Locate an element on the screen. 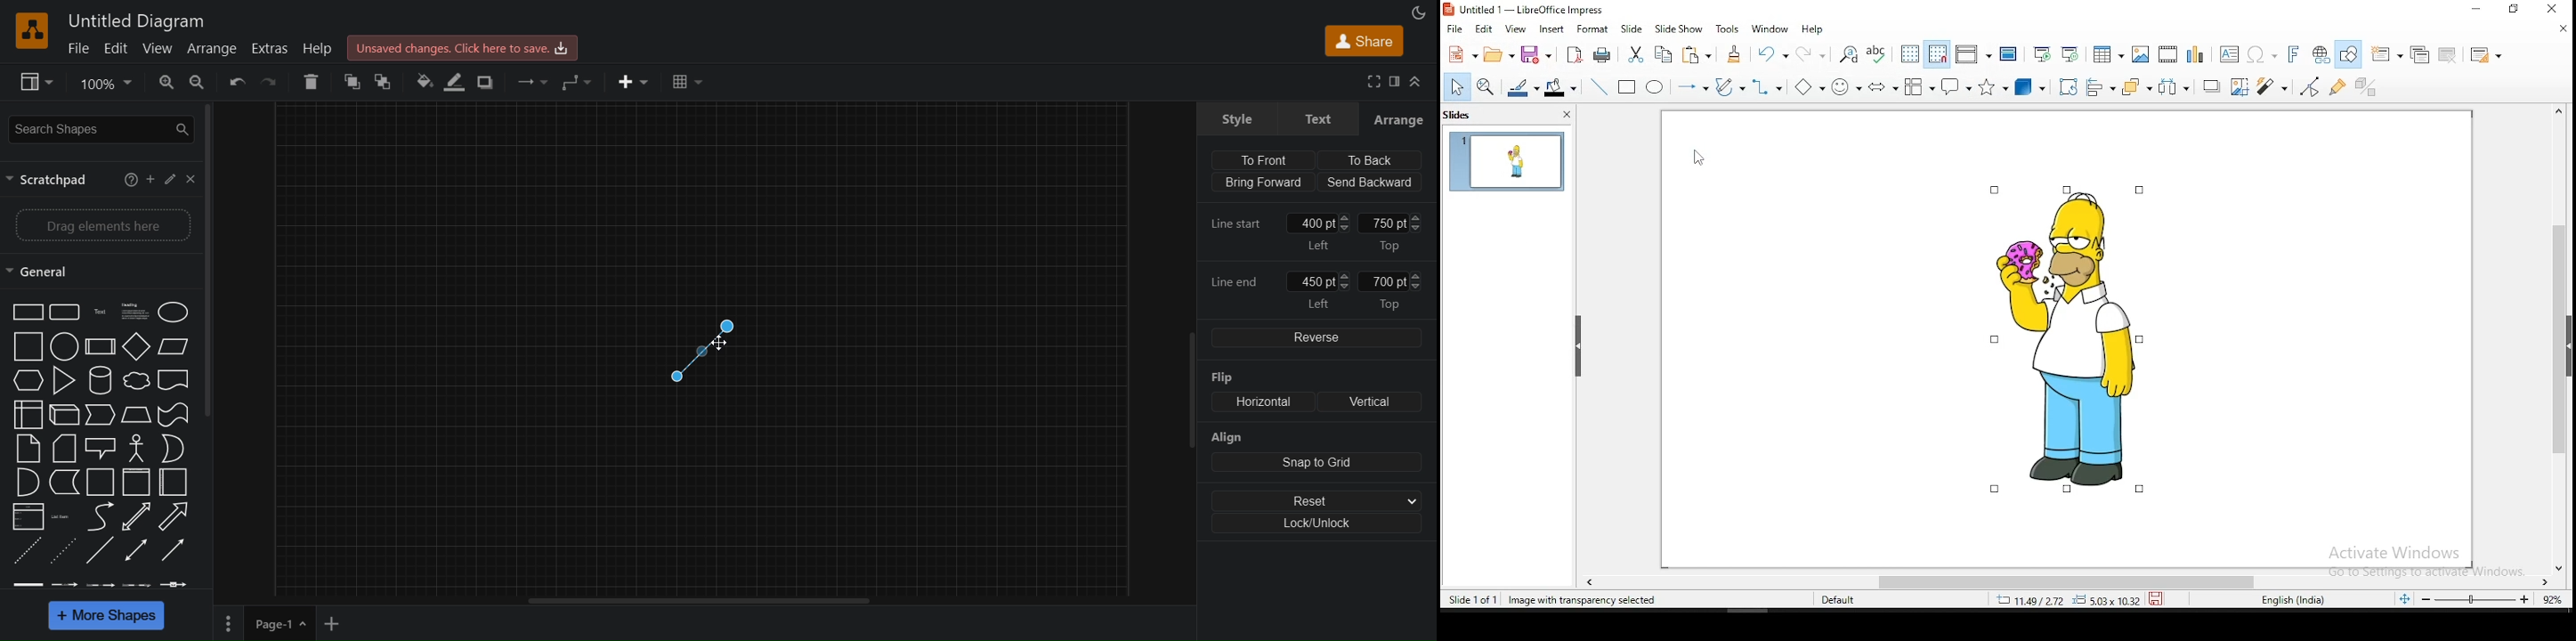  -1.75/0.32 0.00x0.00 is located at coordinates (2064, 600).